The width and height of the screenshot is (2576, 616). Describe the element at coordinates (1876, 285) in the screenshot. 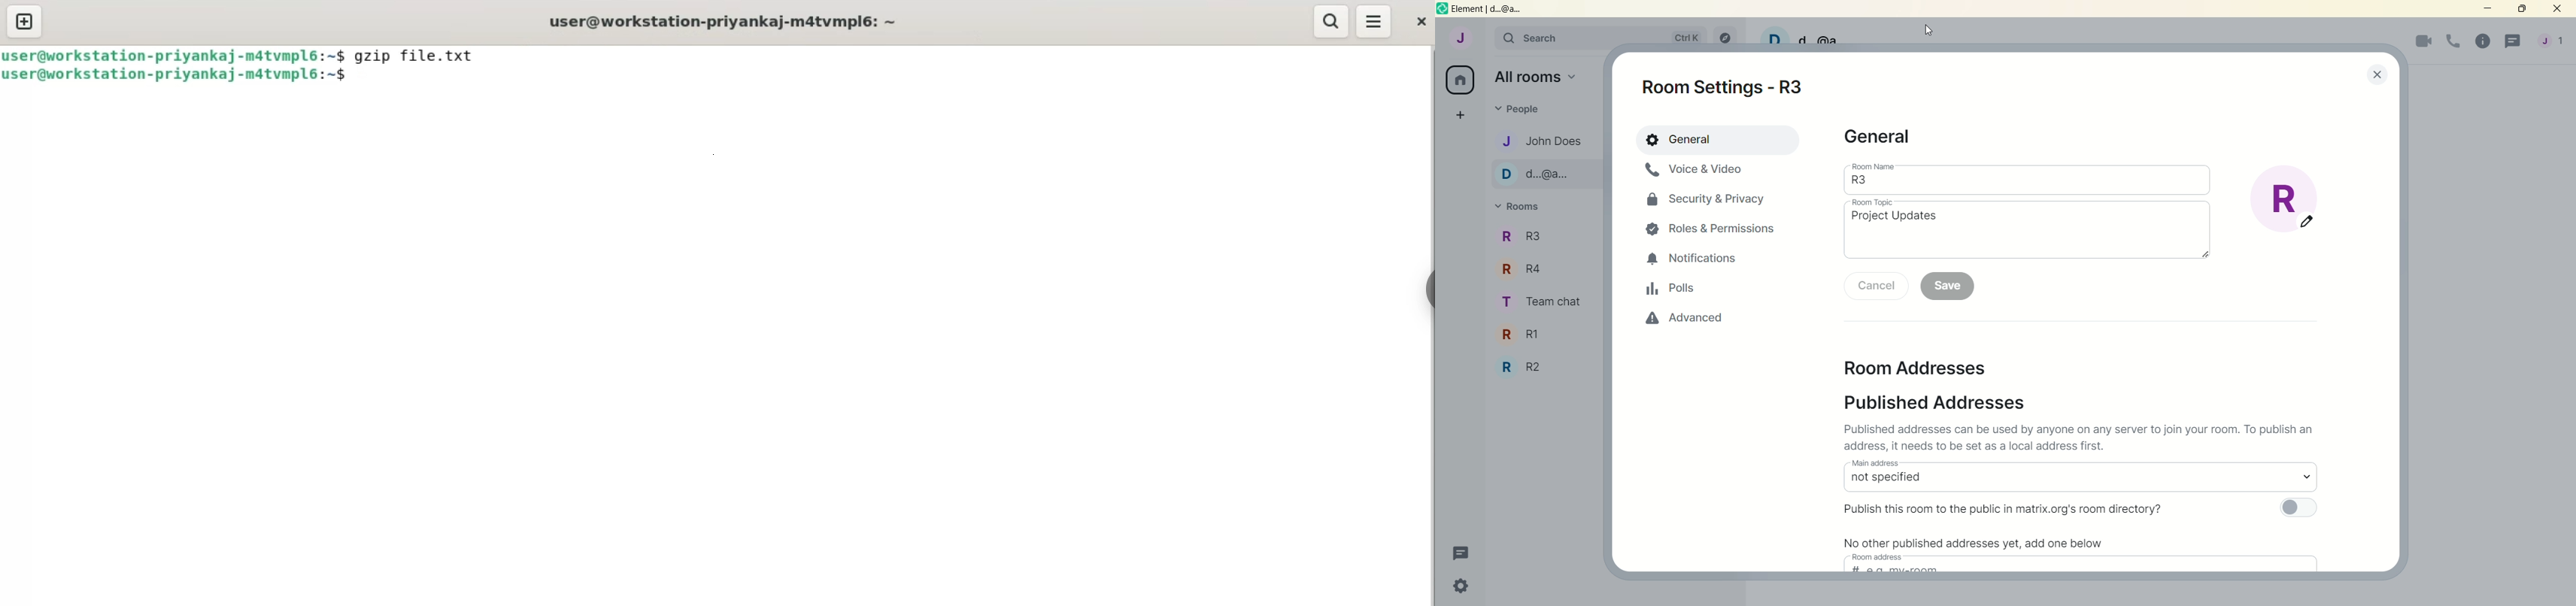

I see `cancel` at that location.